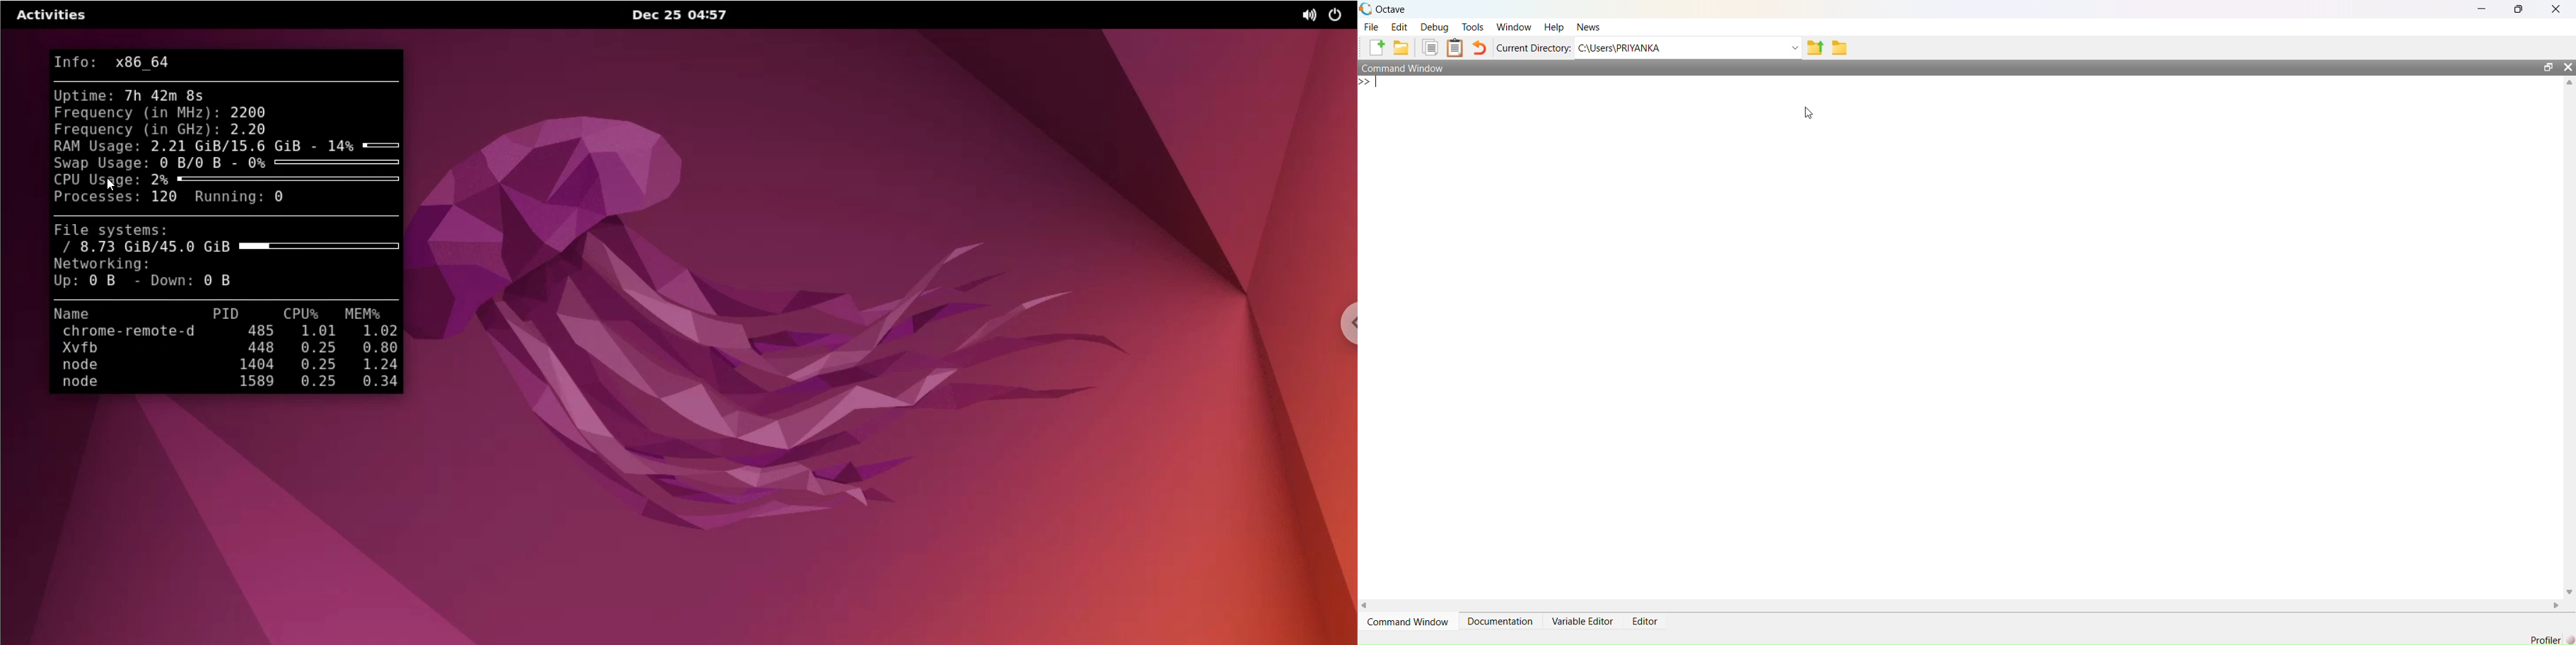 The image size is (2576, 672). What do you see at coordinates (1391, 10) in the screenshot?
I see `Octave` at bounding box center [1391, 10].